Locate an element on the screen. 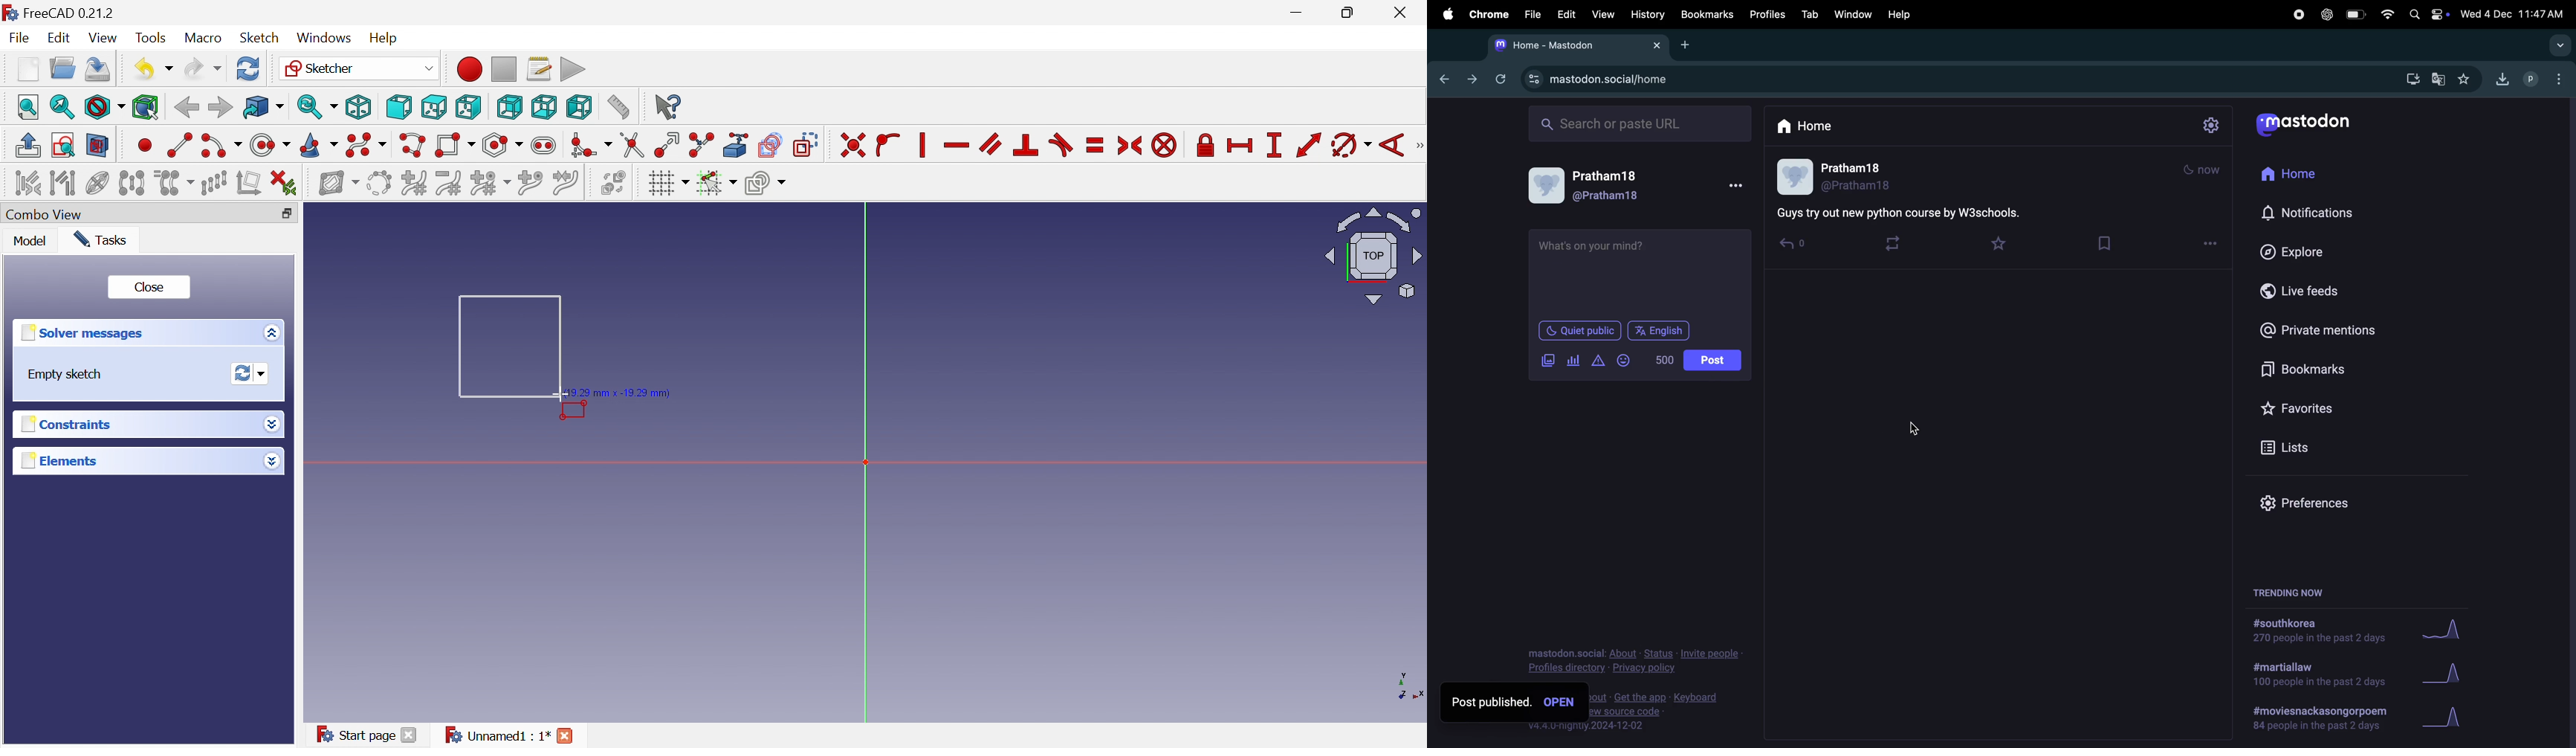 The height and width of the screenshot is (756, 2576). Constrain lock is located at coordinates (1206, 144).